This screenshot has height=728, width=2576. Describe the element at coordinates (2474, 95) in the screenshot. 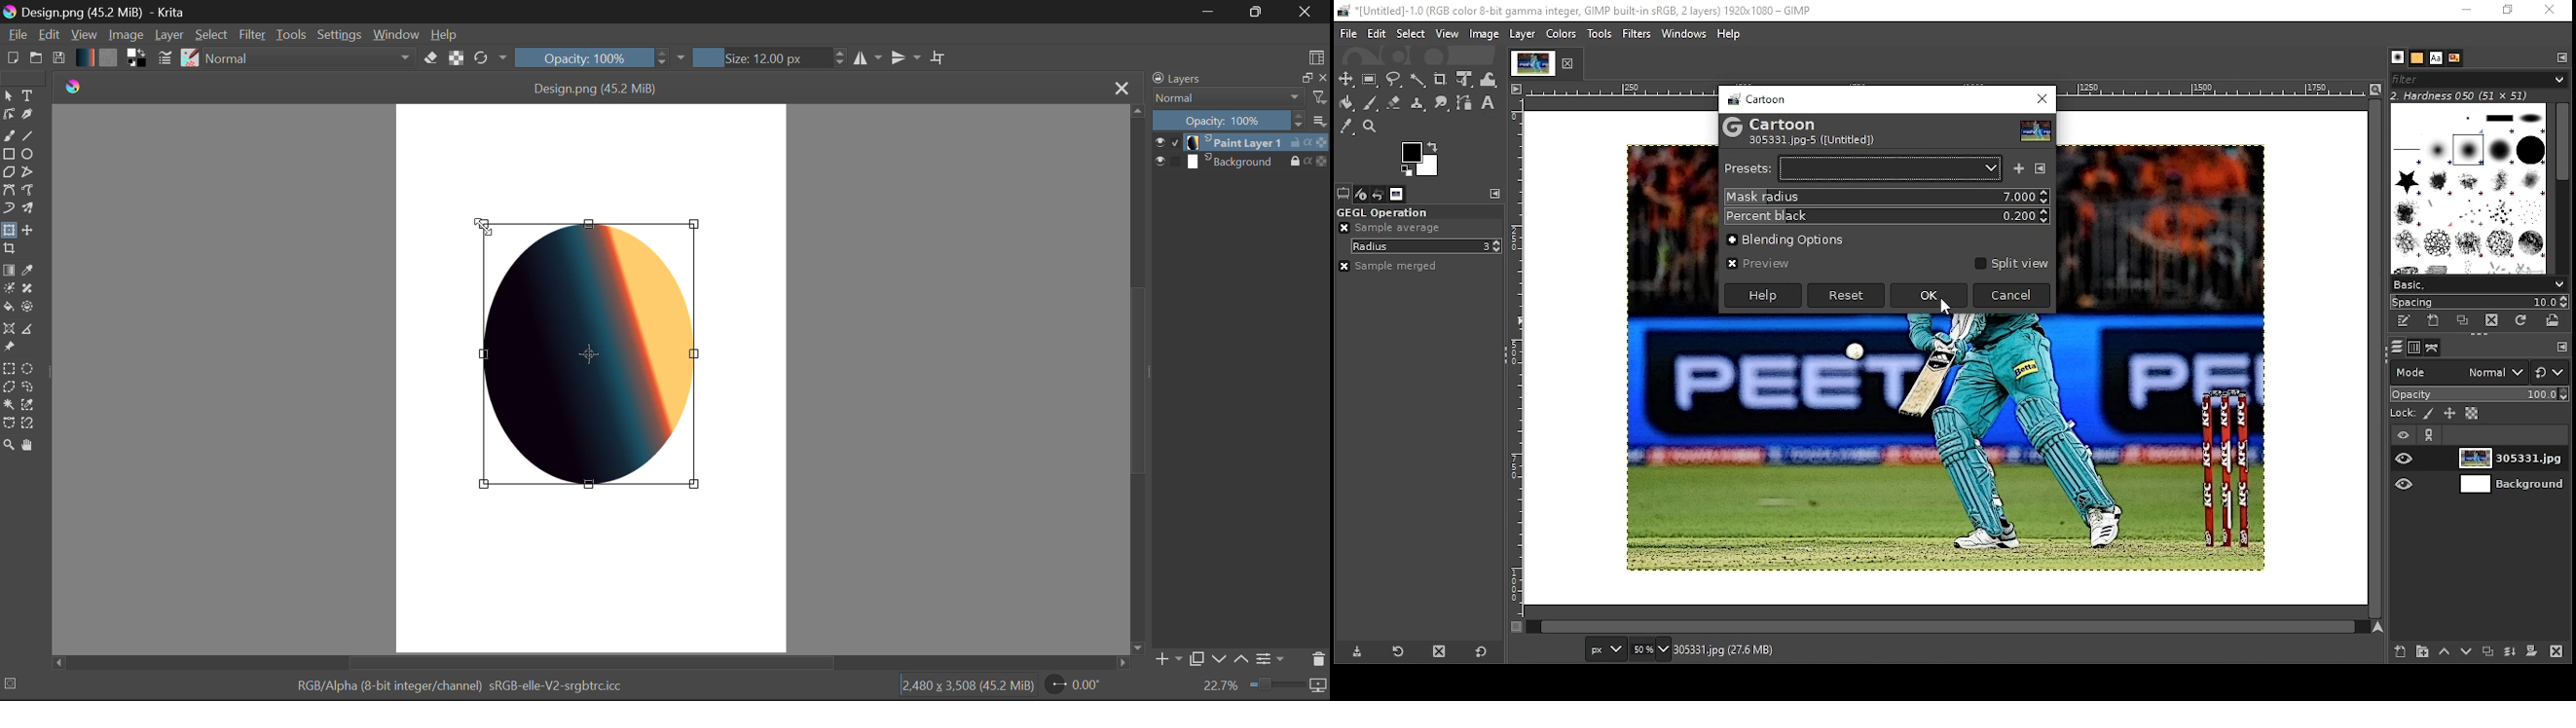

I see `hardness 050` at that location.